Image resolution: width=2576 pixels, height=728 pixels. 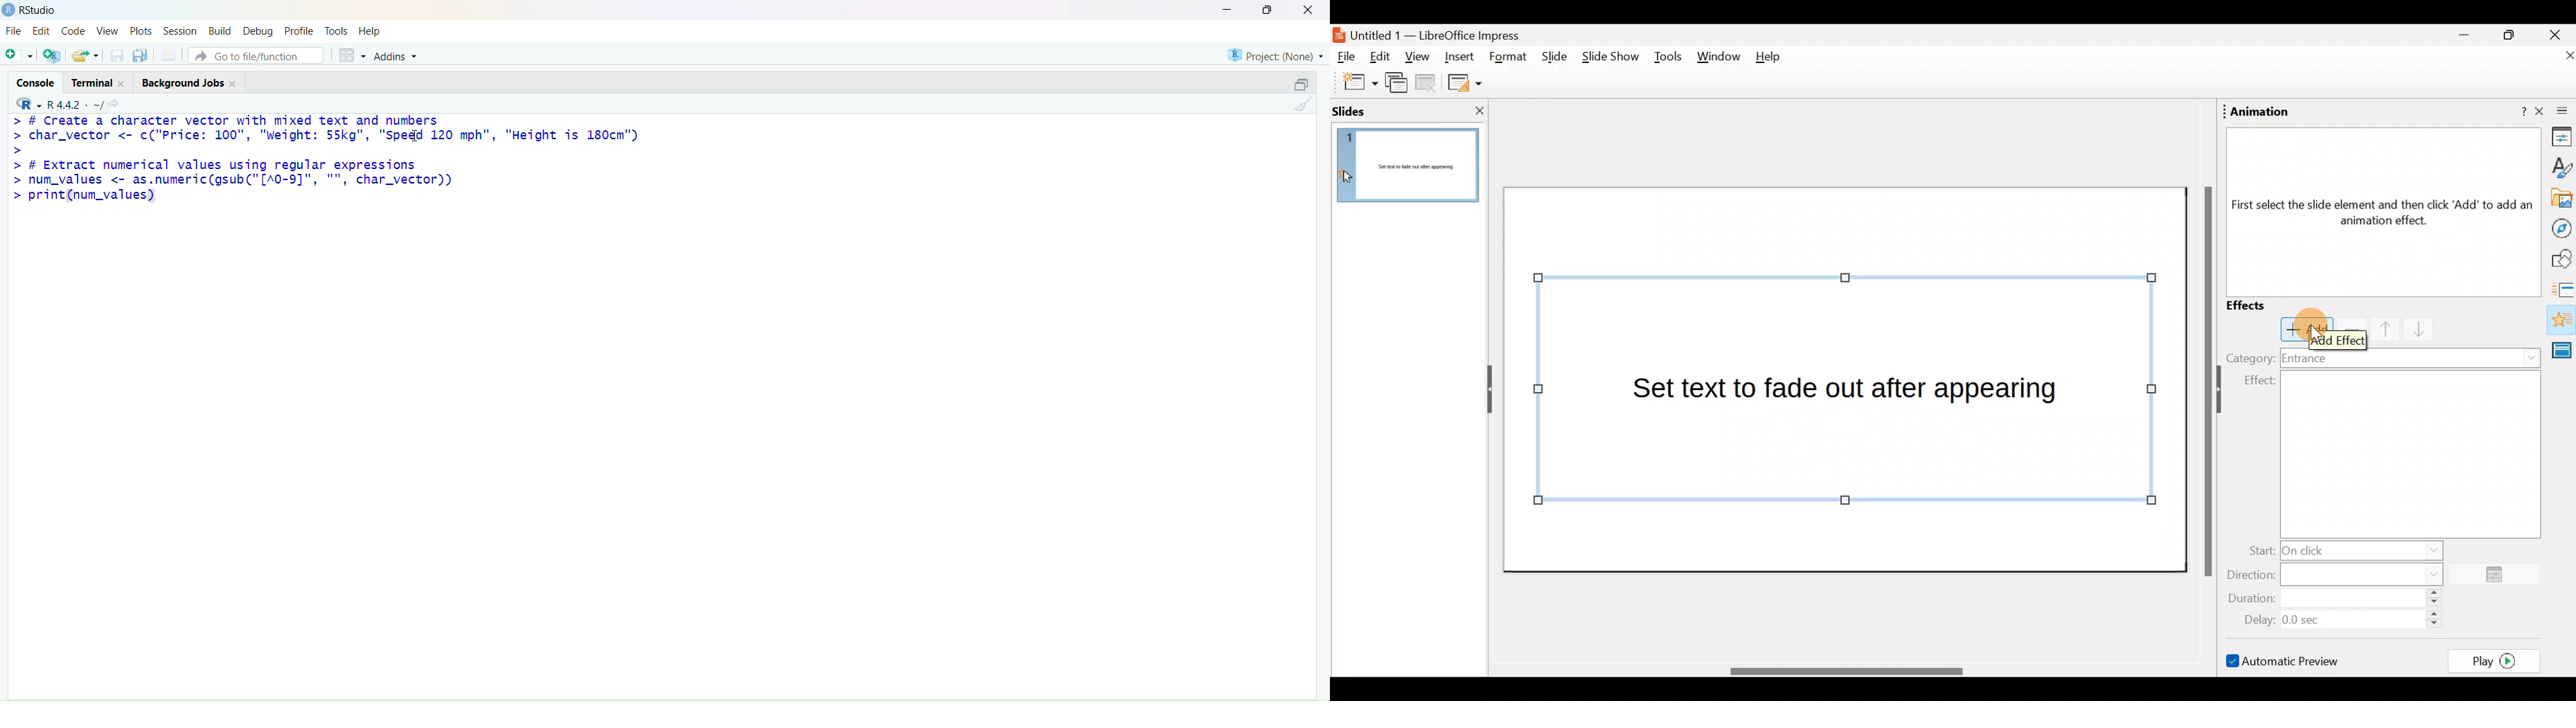 What do you see at coordinates (2377, 328) in the screenshot?
I see `Move up` at bounding box center [2377, 328].